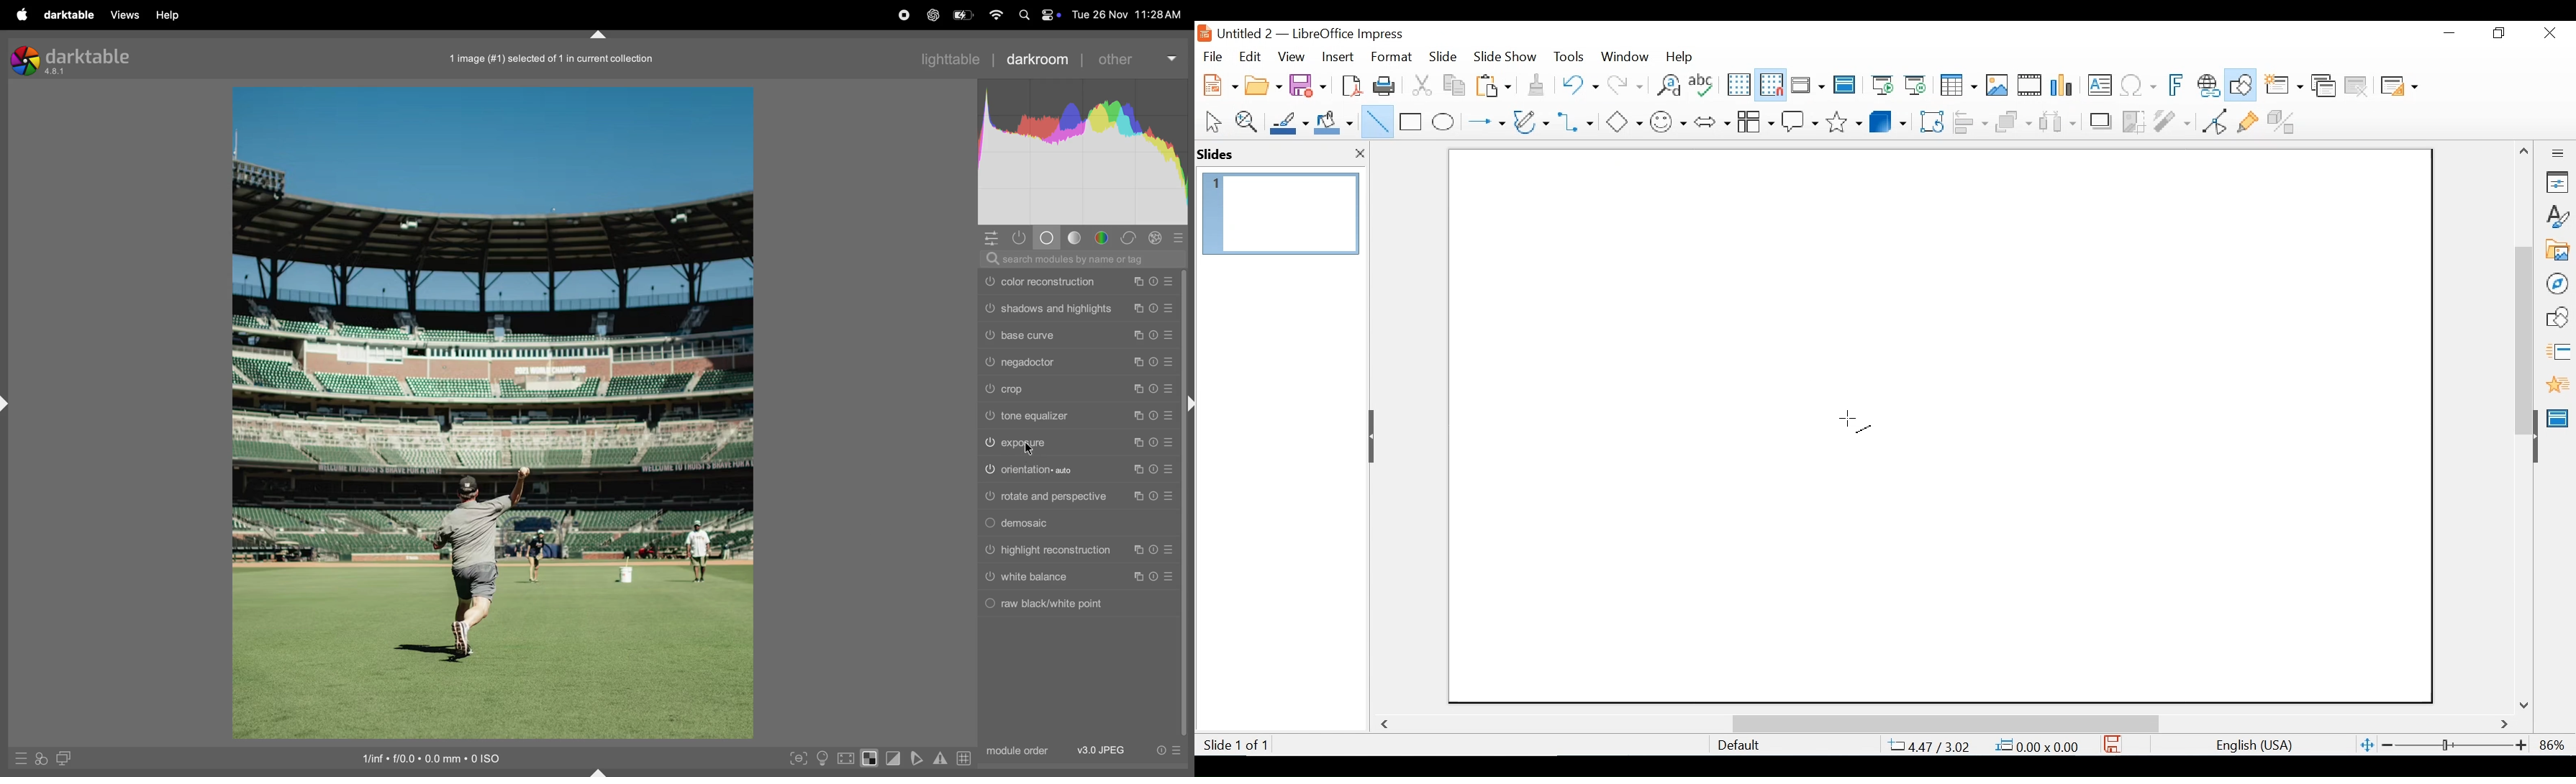 The width and height of the screenshot is (2576, 784). What do you see at coordinates (1171, 575) in the screenshot?
I see `Presets ` at bounding box center [1171, 575].